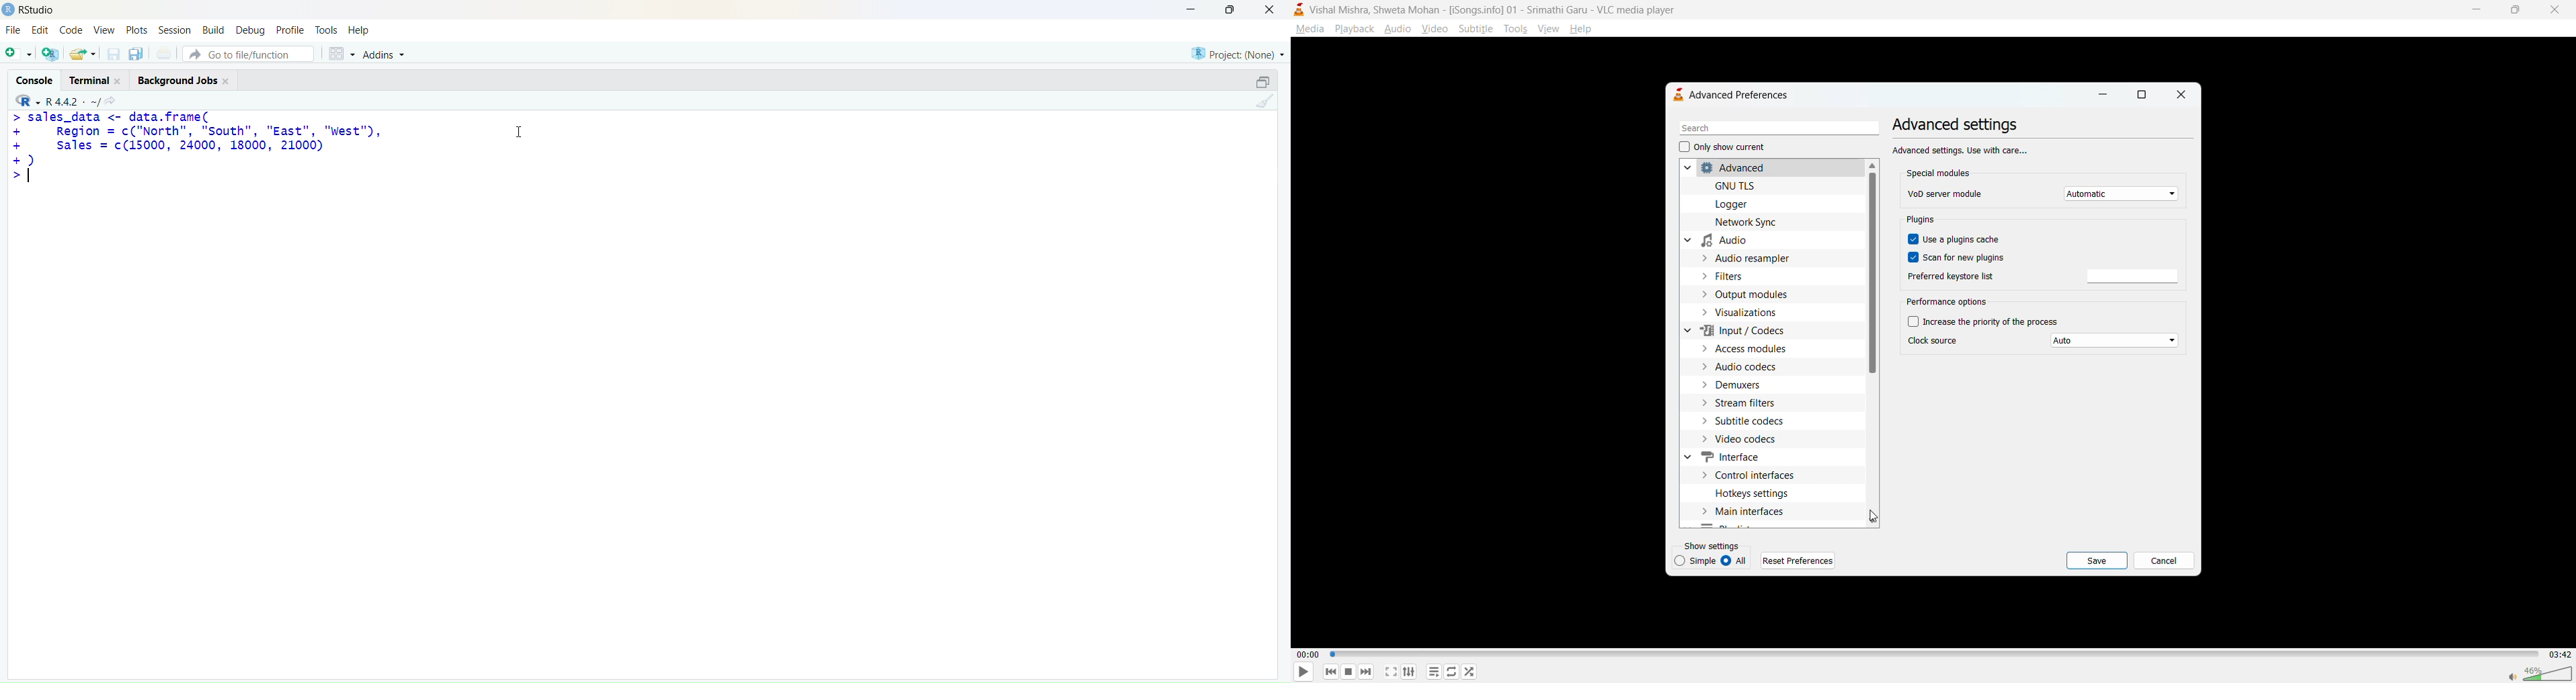  Describe the element at coordinates (1275, 10) in the screenshot. I see `close` at that location.